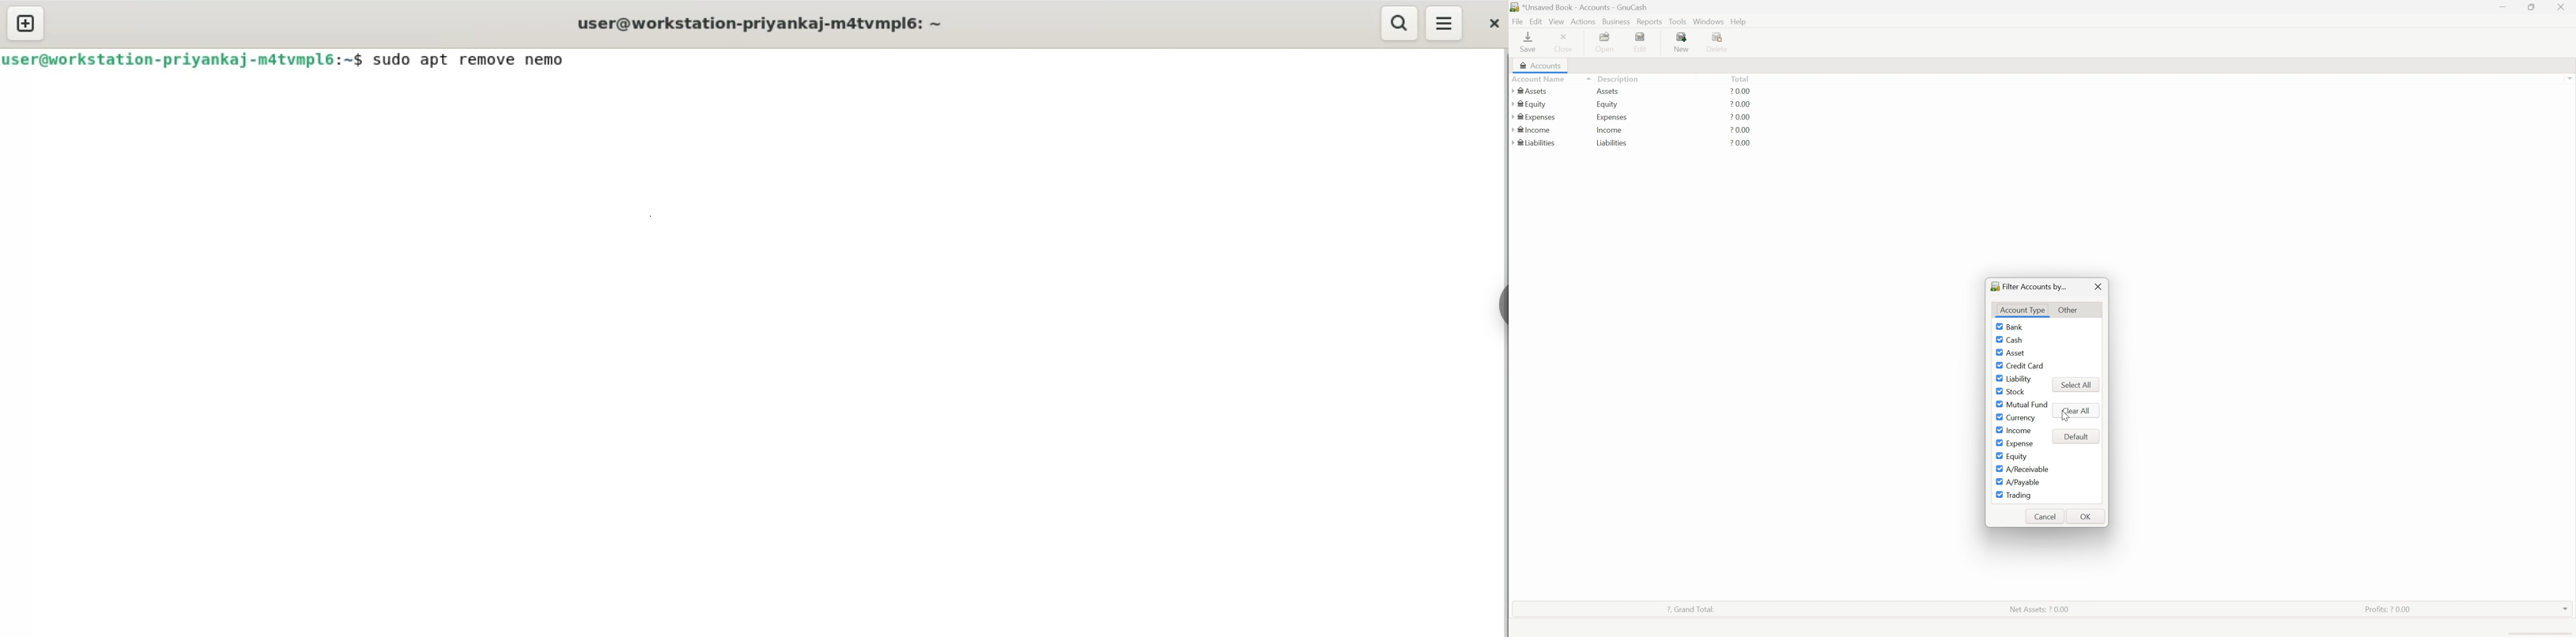 The width and height of the screenshot is (2576, 644). I want to click on Checkbox, so click(1998, 431).